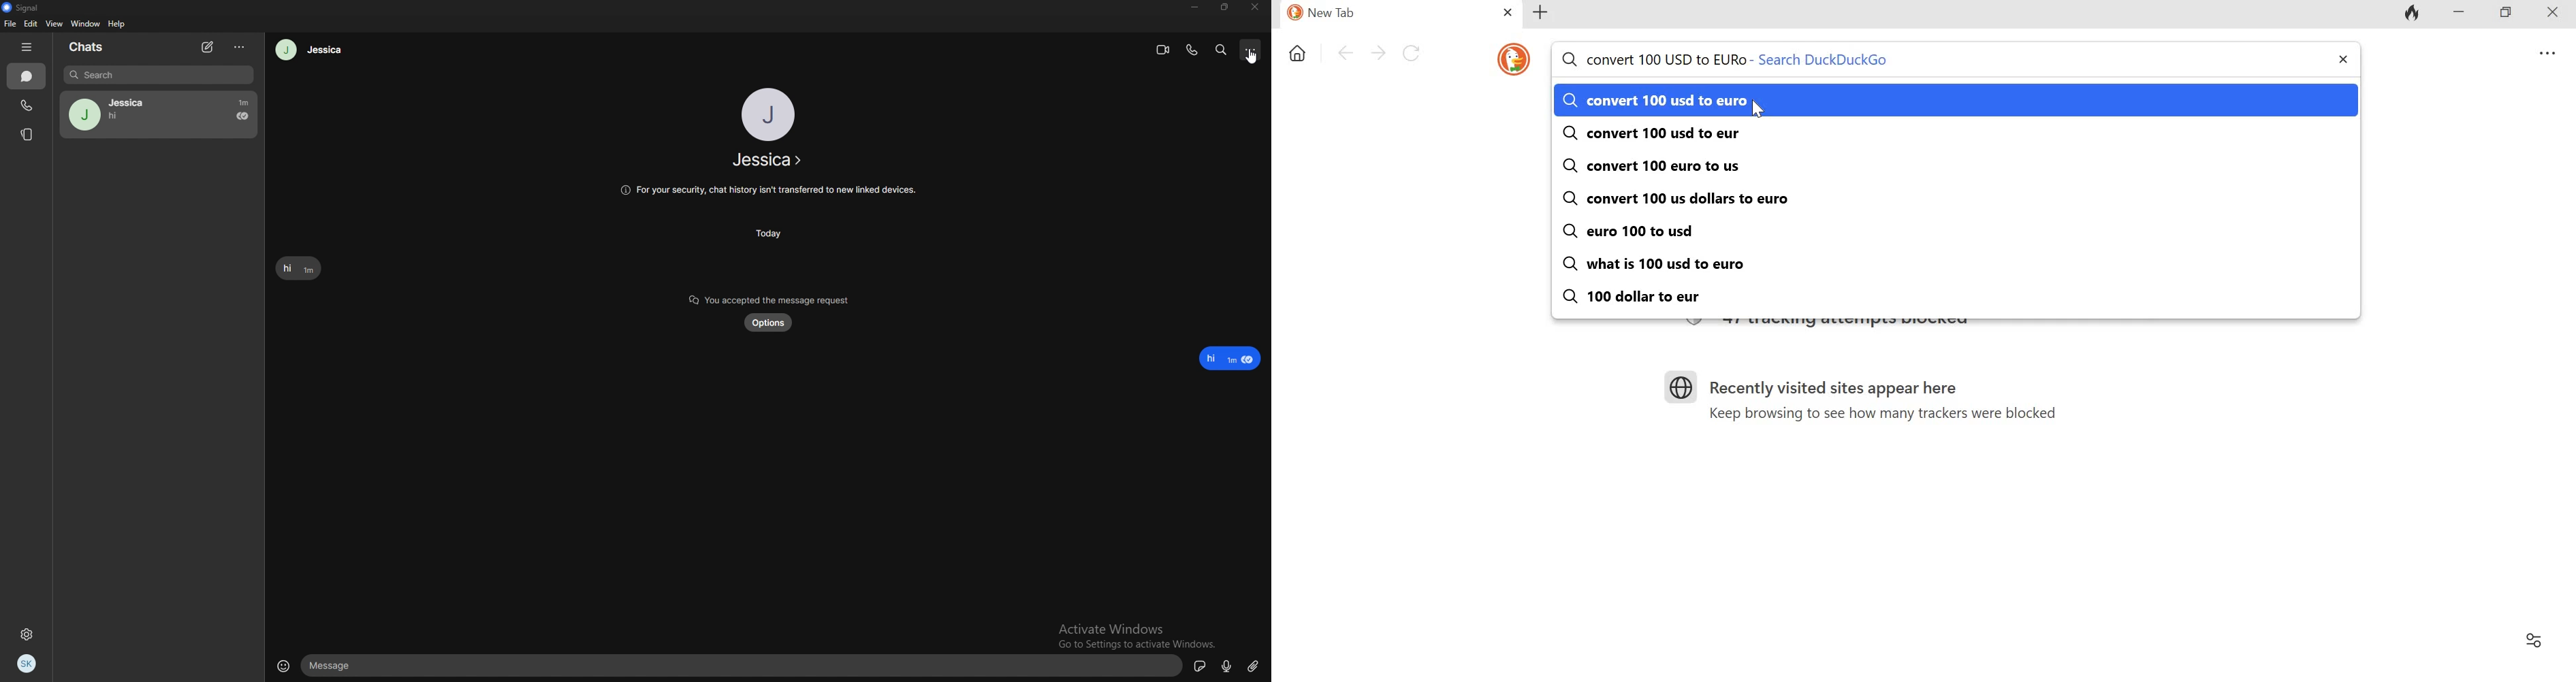 The height and width of the screenshot is (700, 2576). I want to click on Settings, so click(30, 634).